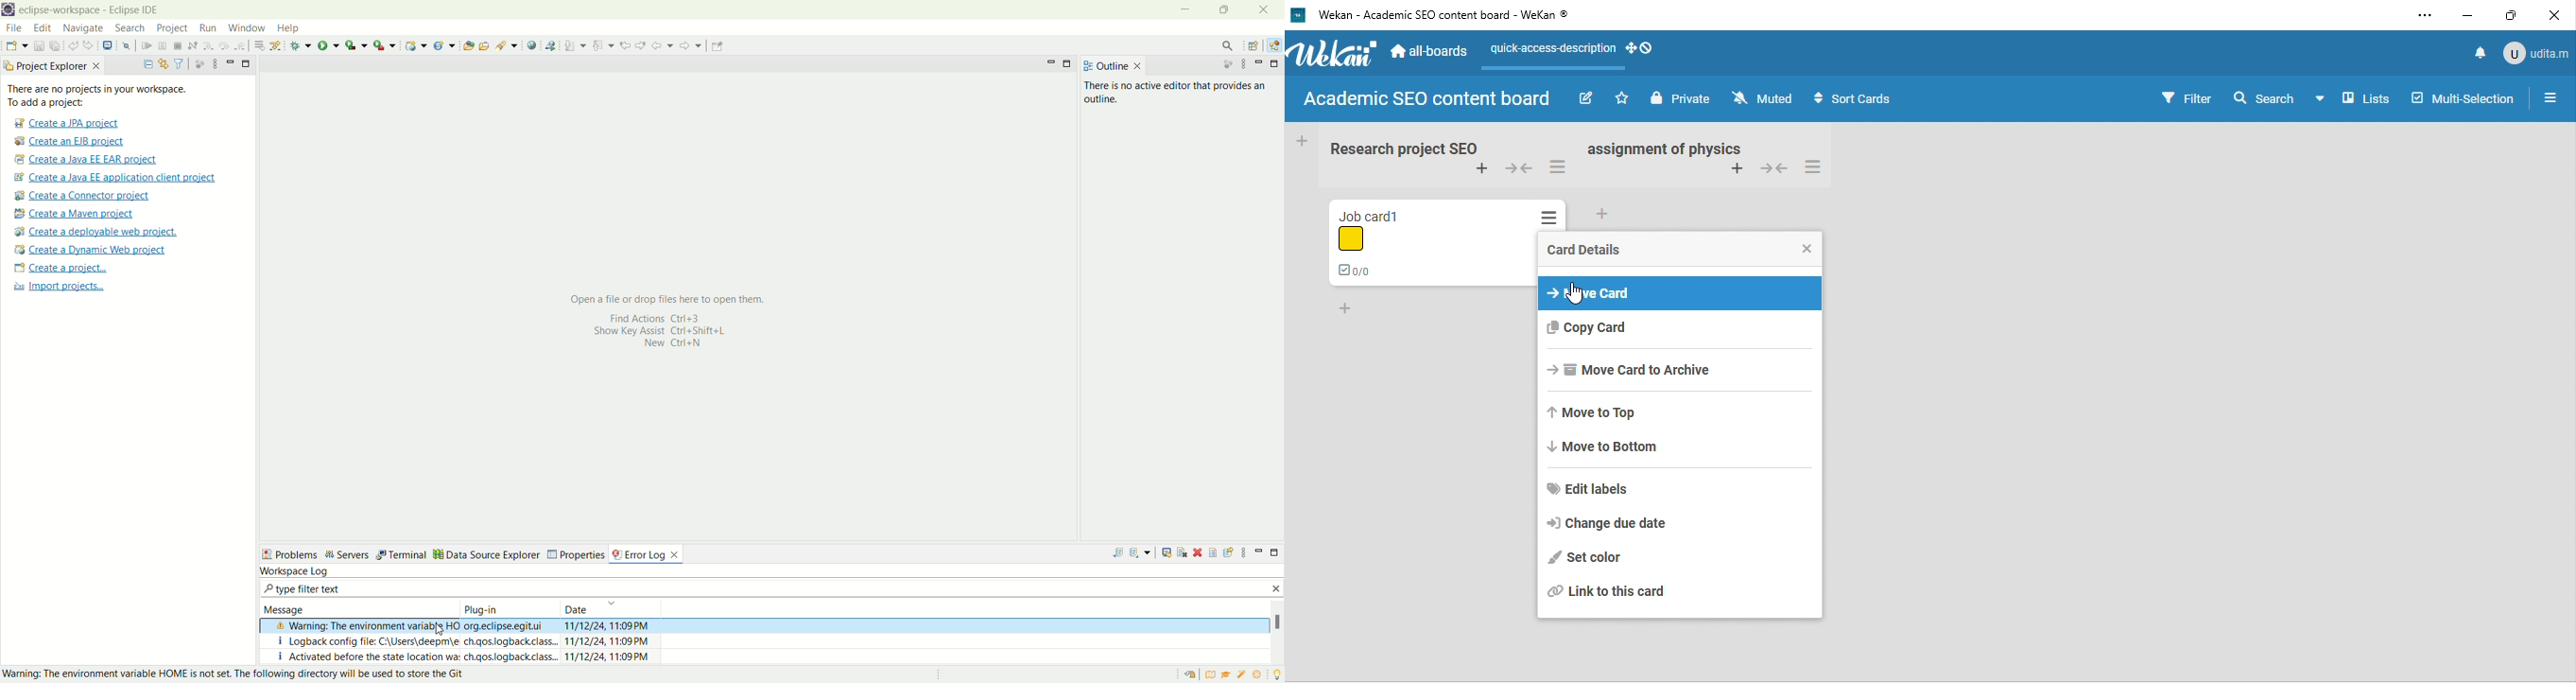 The width and height of the screenshot is (2576, 700). What do you see at coordinates (15, 46) in the screenshot?
I see `new` at bounding box center [15, 46].